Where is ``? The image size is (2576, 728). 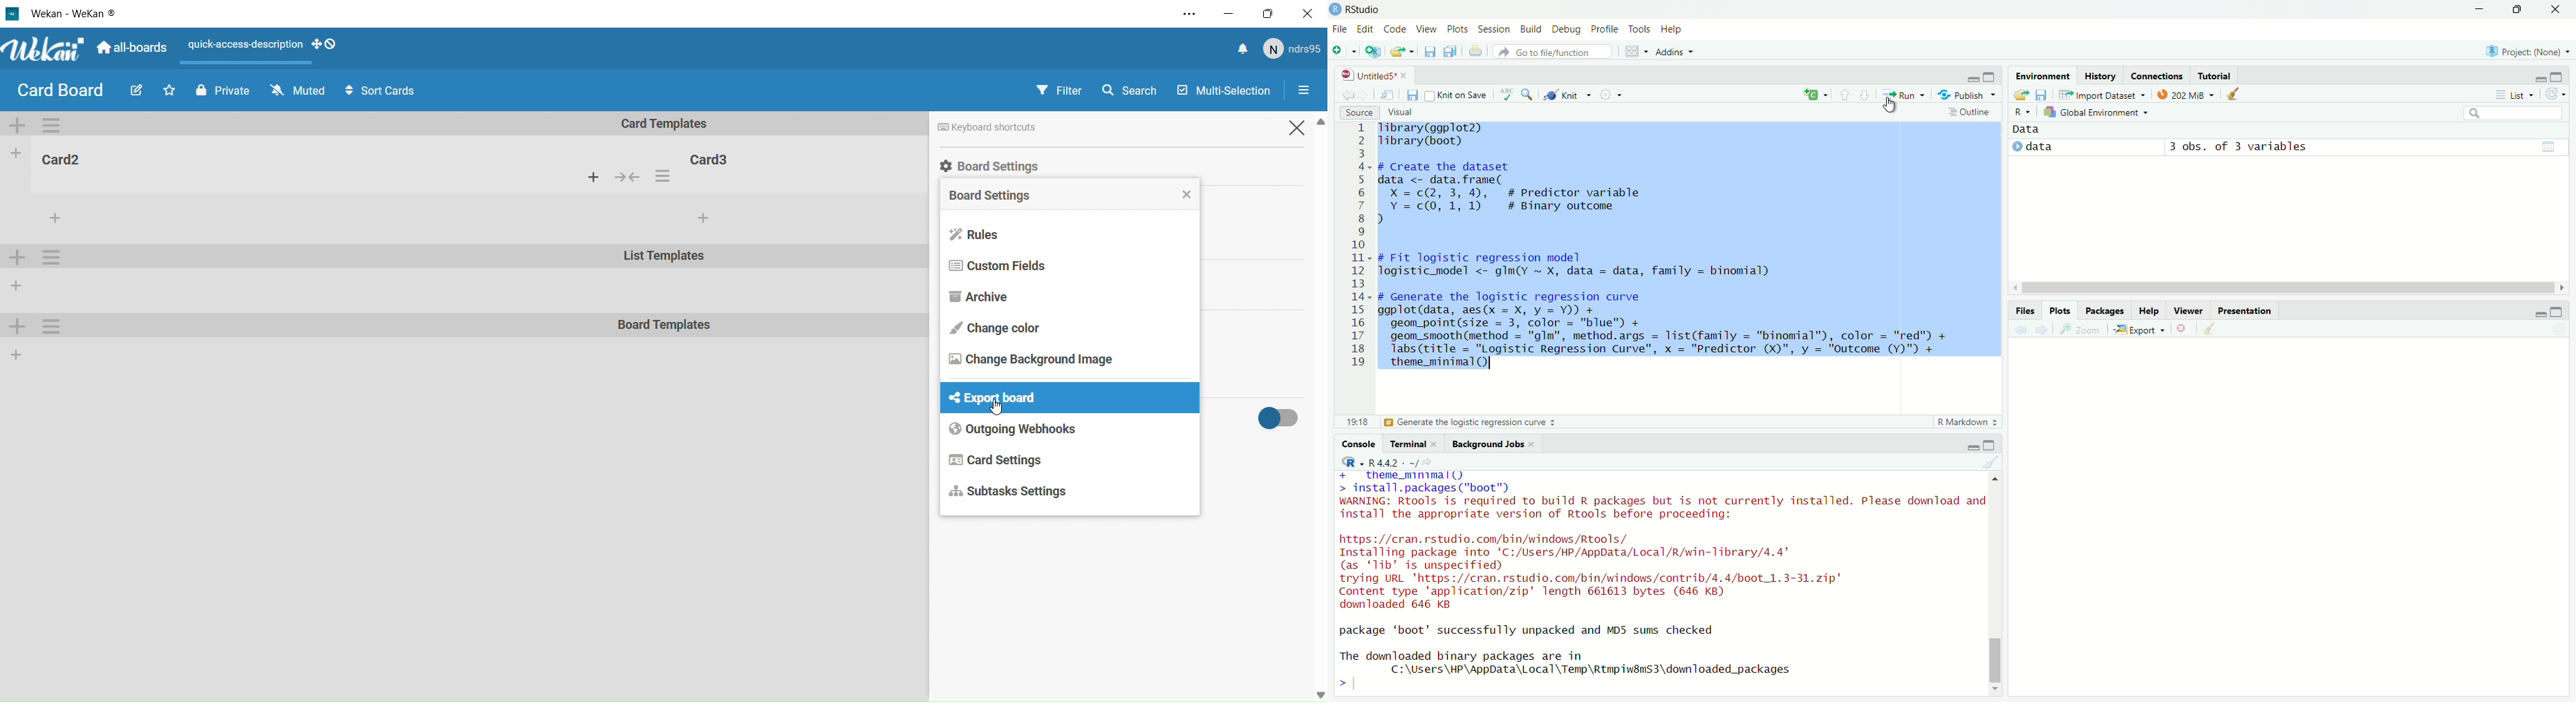  is located at coordinates (1242, 51).